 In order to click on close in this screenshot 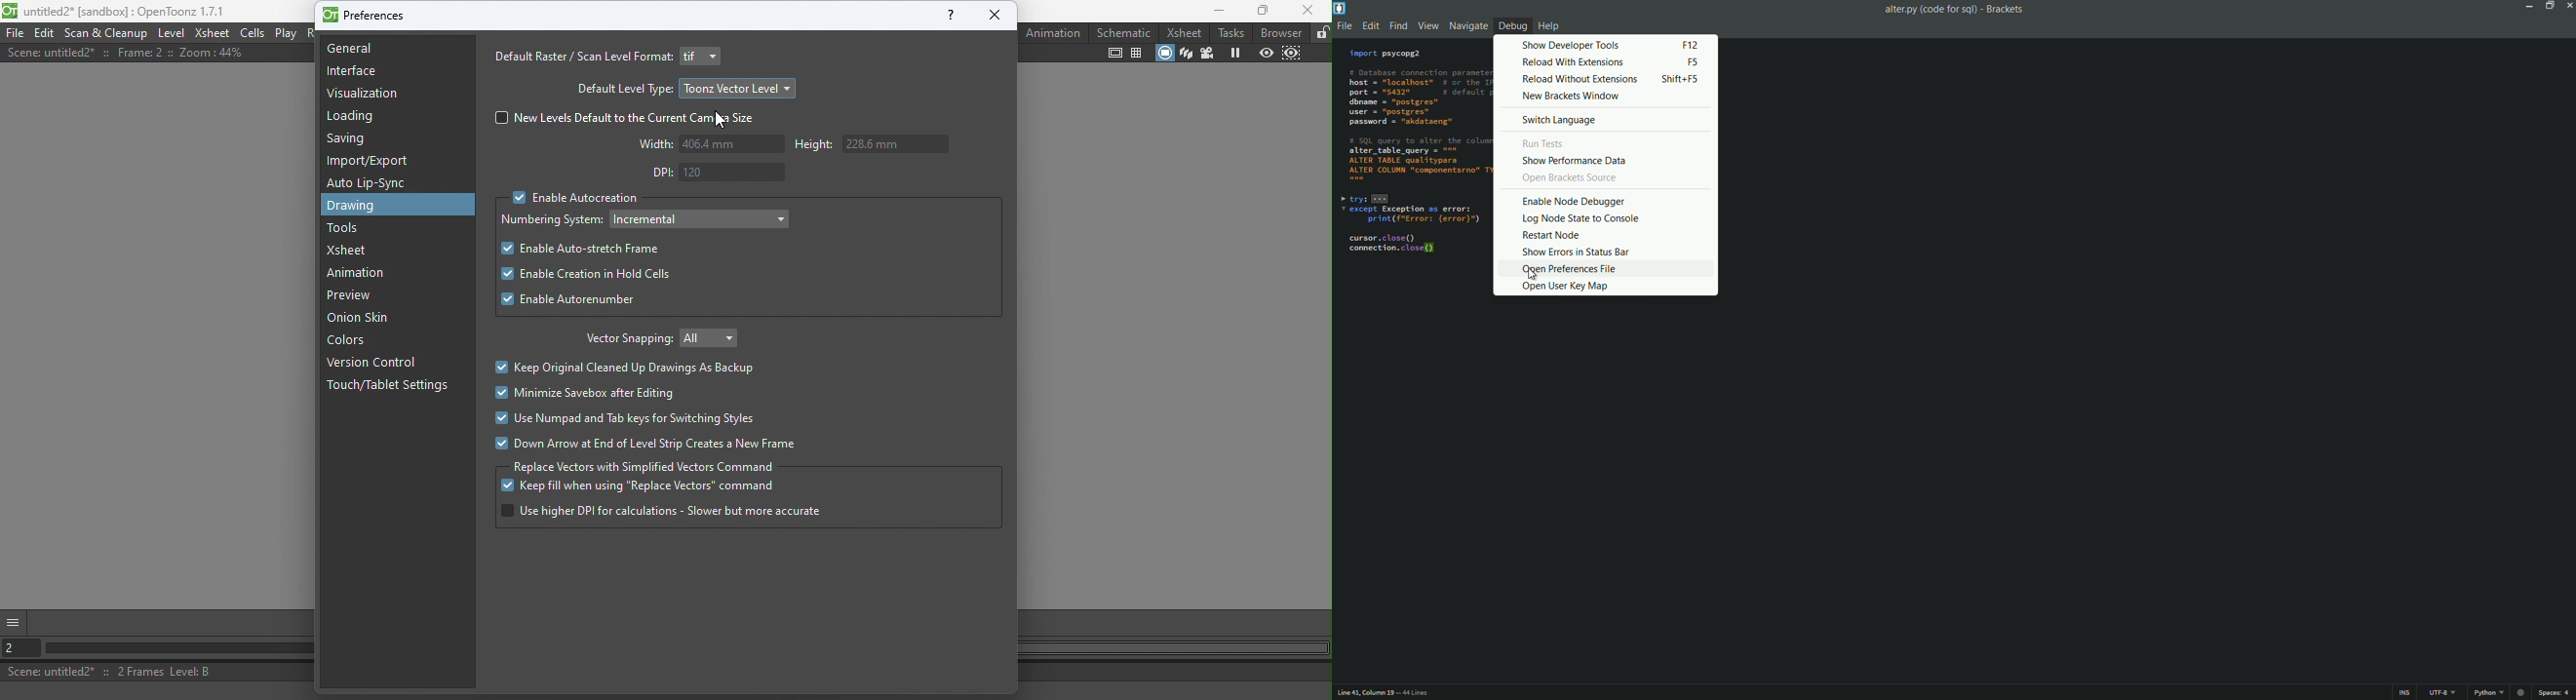, I will do `click(995, 15)`.